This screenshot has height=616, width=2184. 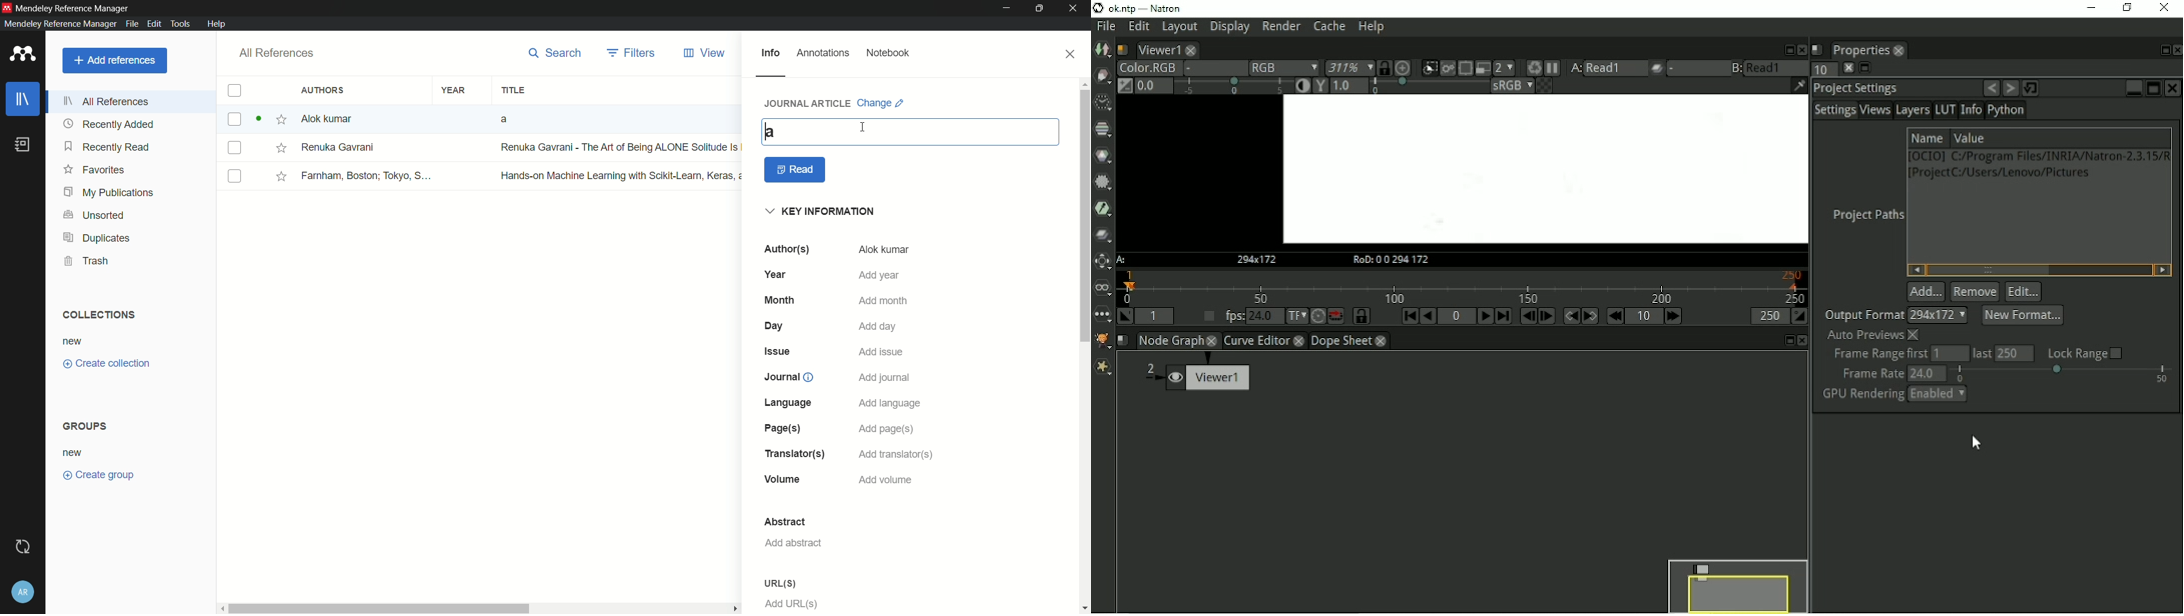 What do you see at coordinates (234, 91) in the screenshot?
I see `checkbox` at bounding box center [234, 91].